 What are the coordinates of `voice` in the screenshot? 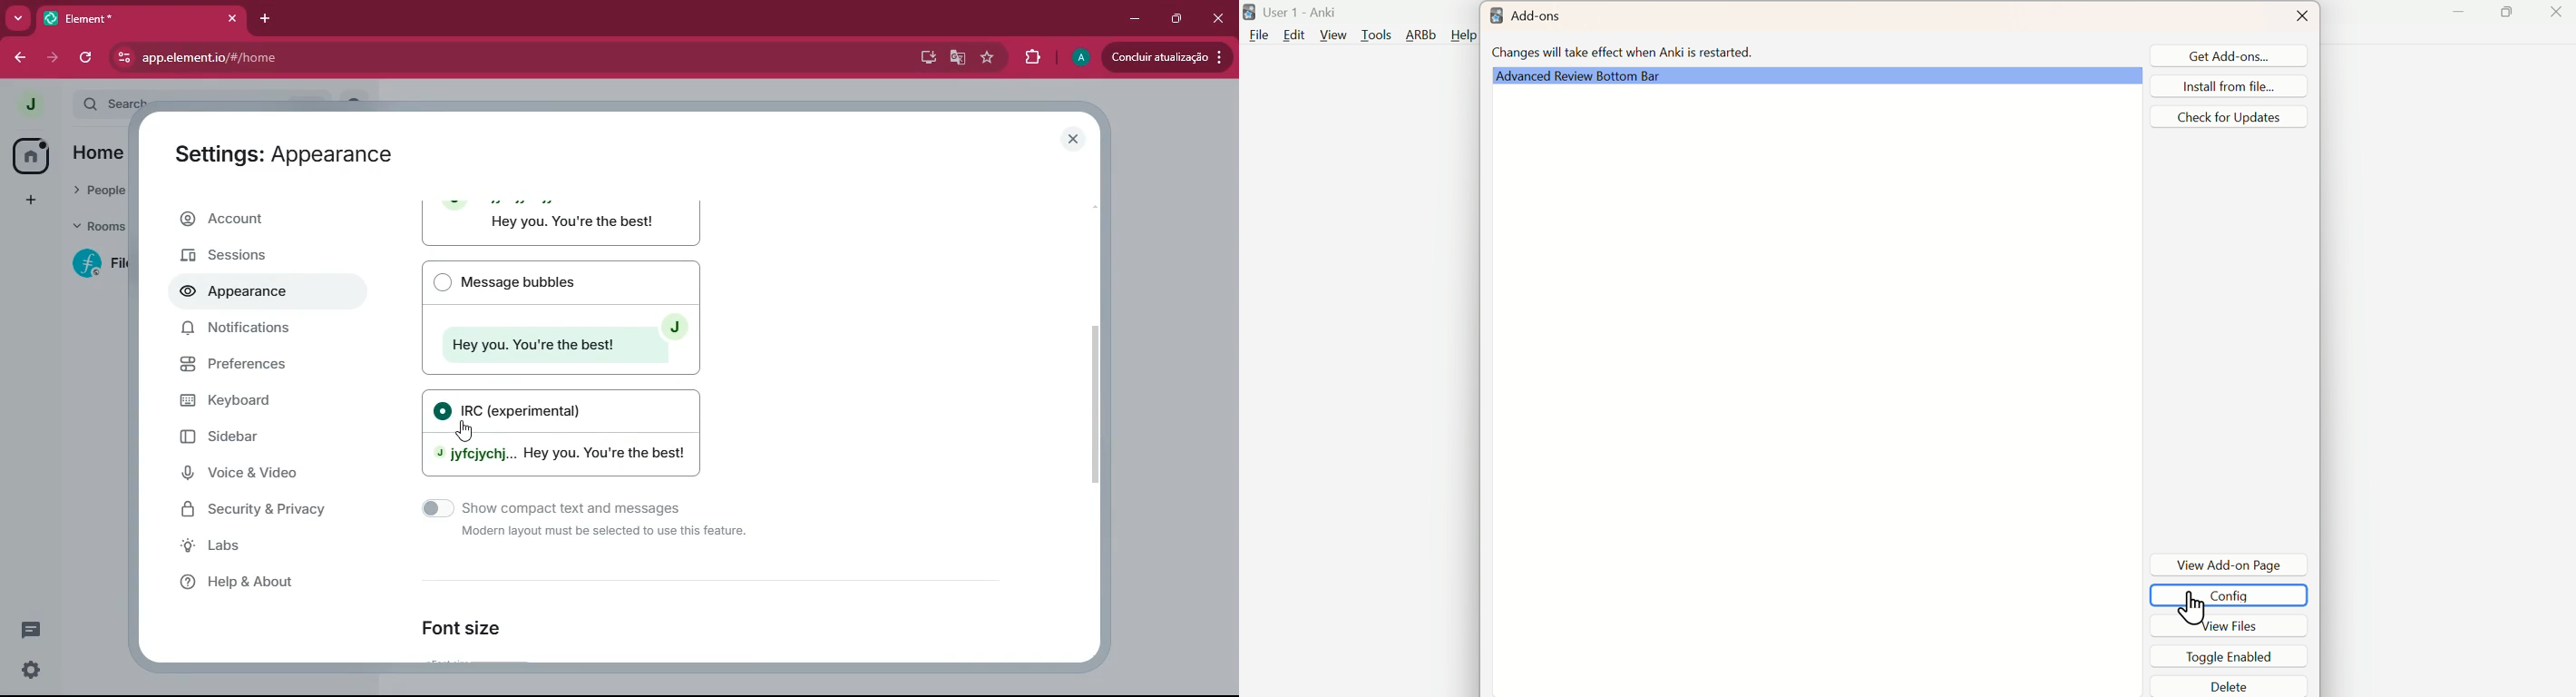 It's located at (262, 474).